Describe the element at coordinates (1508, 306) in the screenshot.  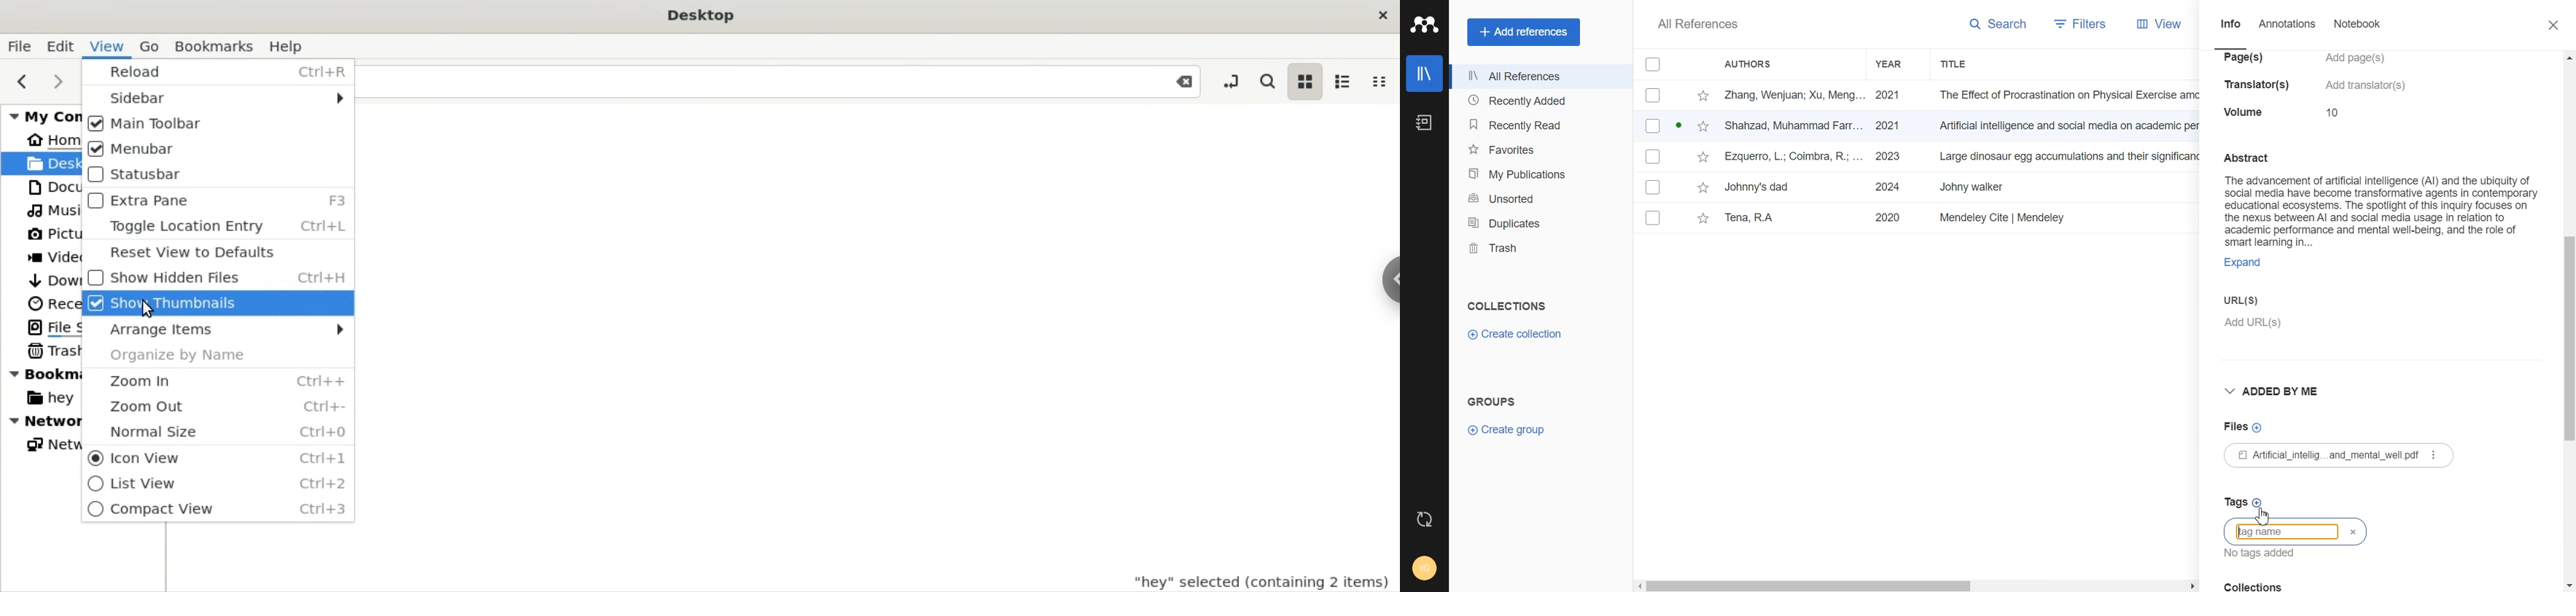
I see `Collection` at that location.